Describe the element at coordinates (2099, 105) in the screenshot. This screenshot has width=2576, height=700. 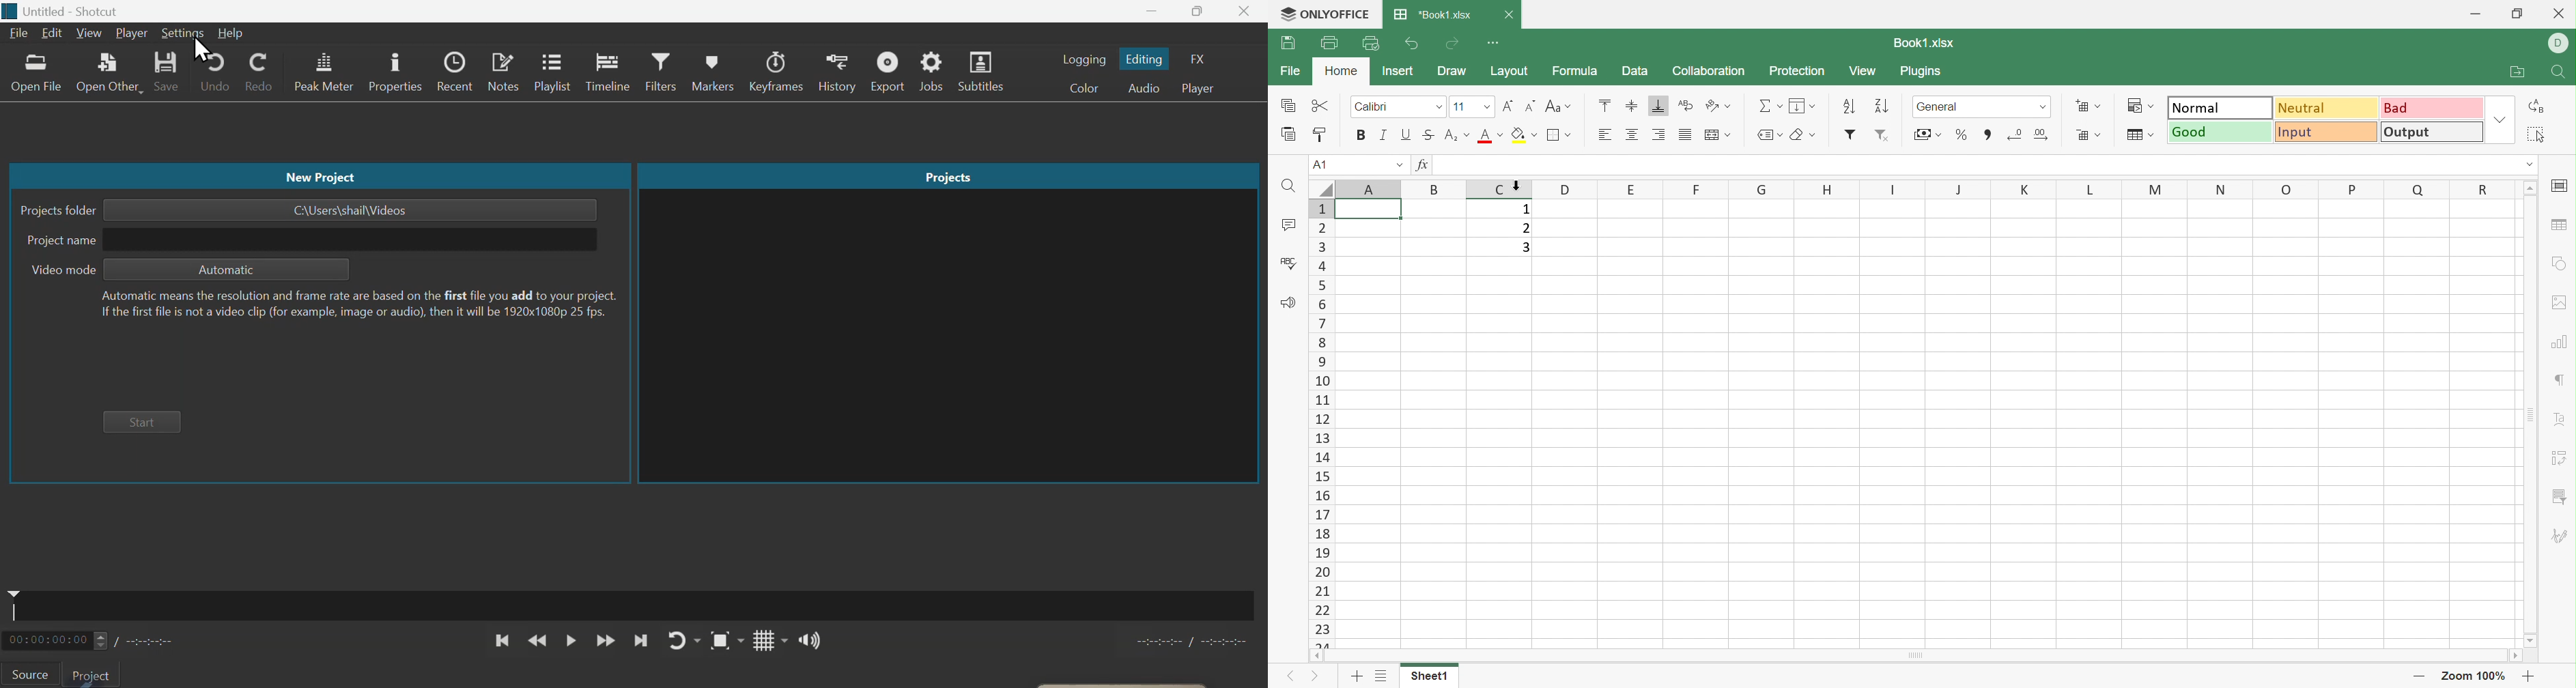
I see `Drop Down` at that location.